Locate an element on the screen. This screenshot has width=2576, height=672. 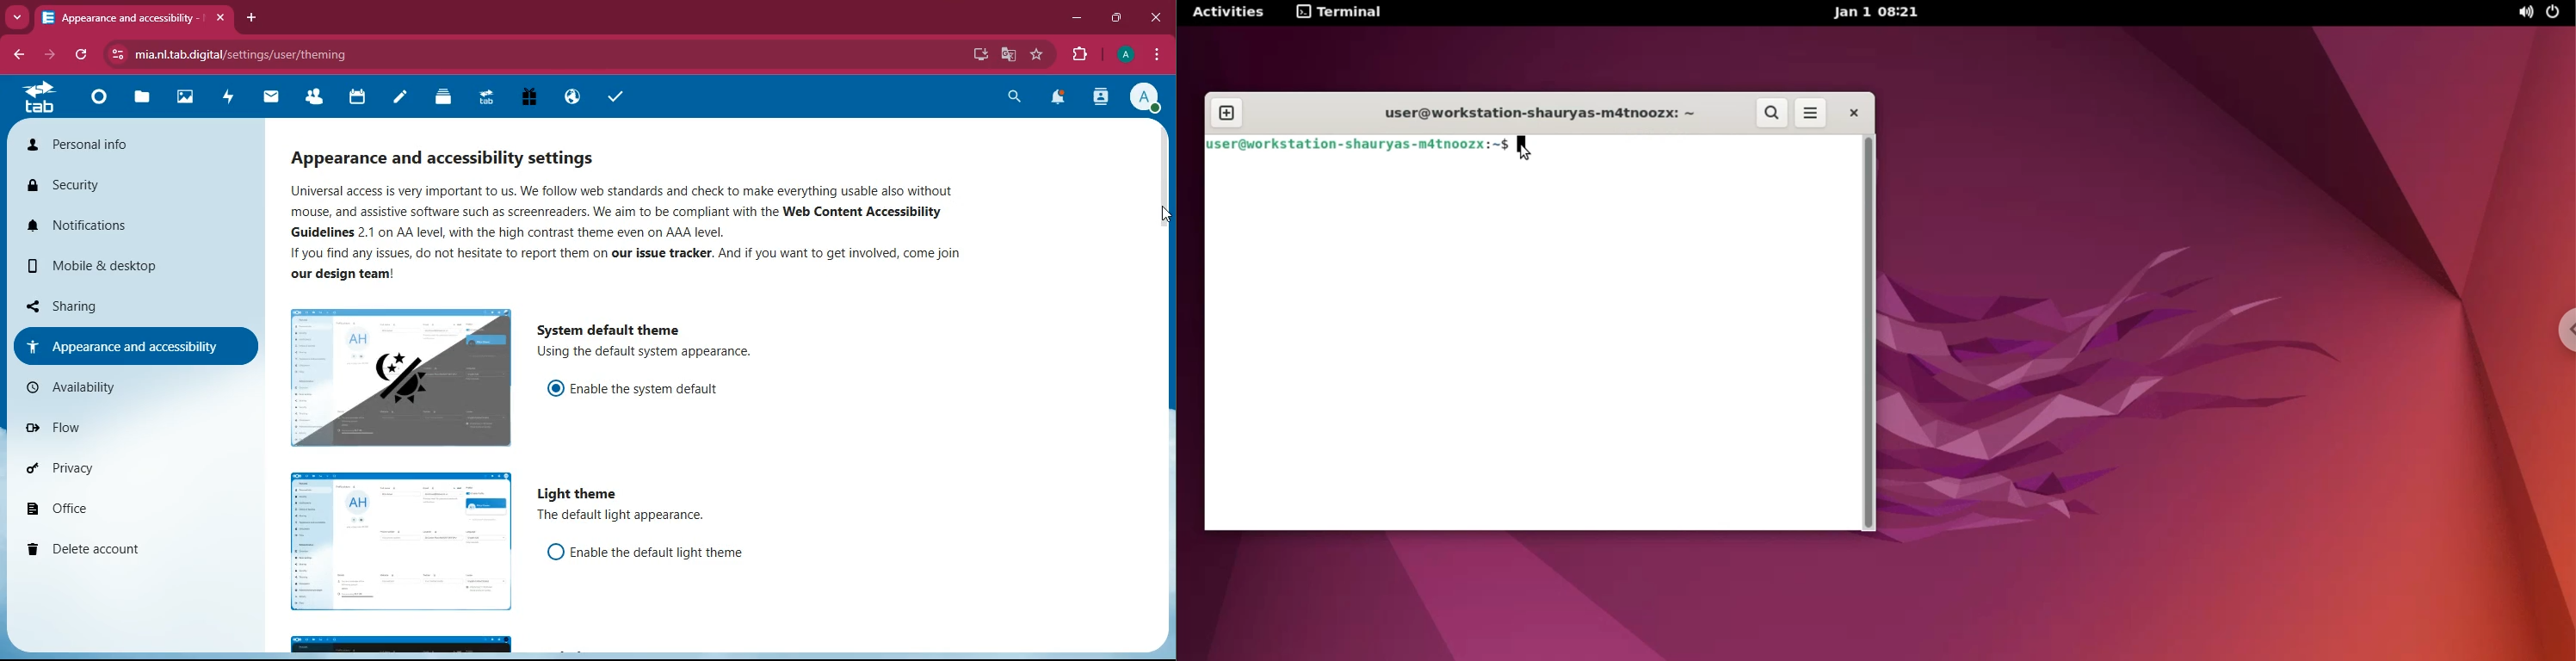
flow is located at coordinates (144, 429).